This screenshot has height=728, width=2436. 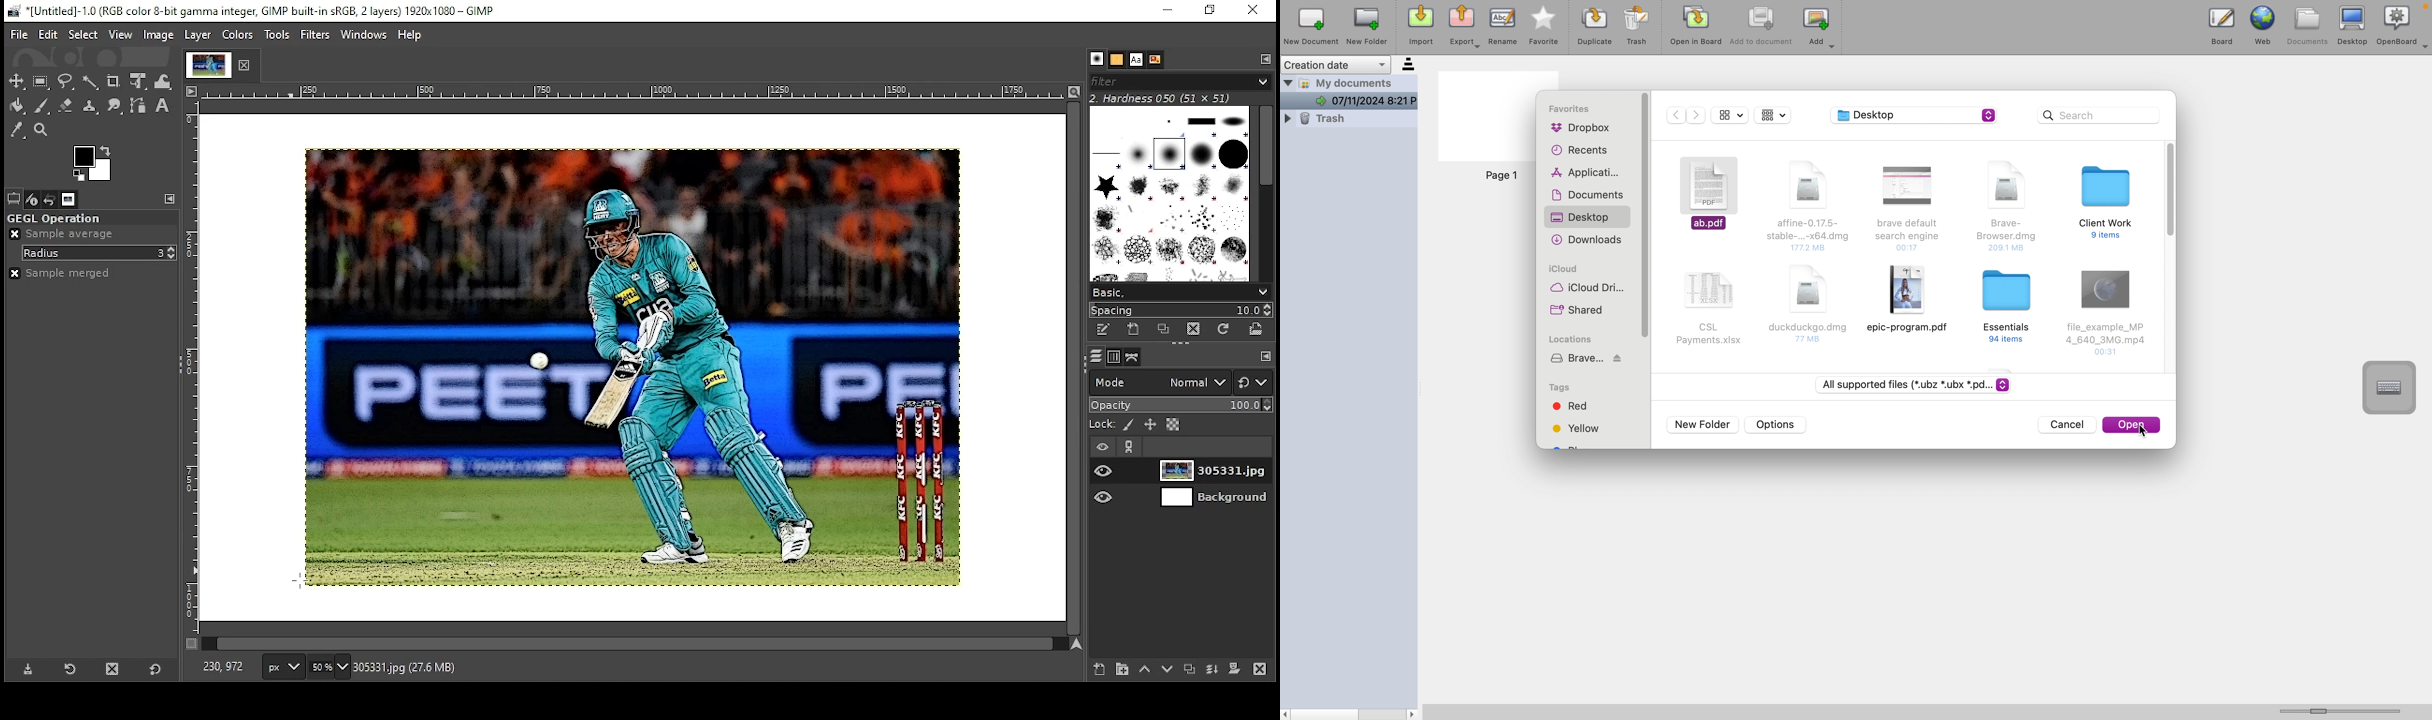 What do you see at coordinates (172, 196) in the screenshot?
I see `configure this tab` at bounding box center [172, 196].